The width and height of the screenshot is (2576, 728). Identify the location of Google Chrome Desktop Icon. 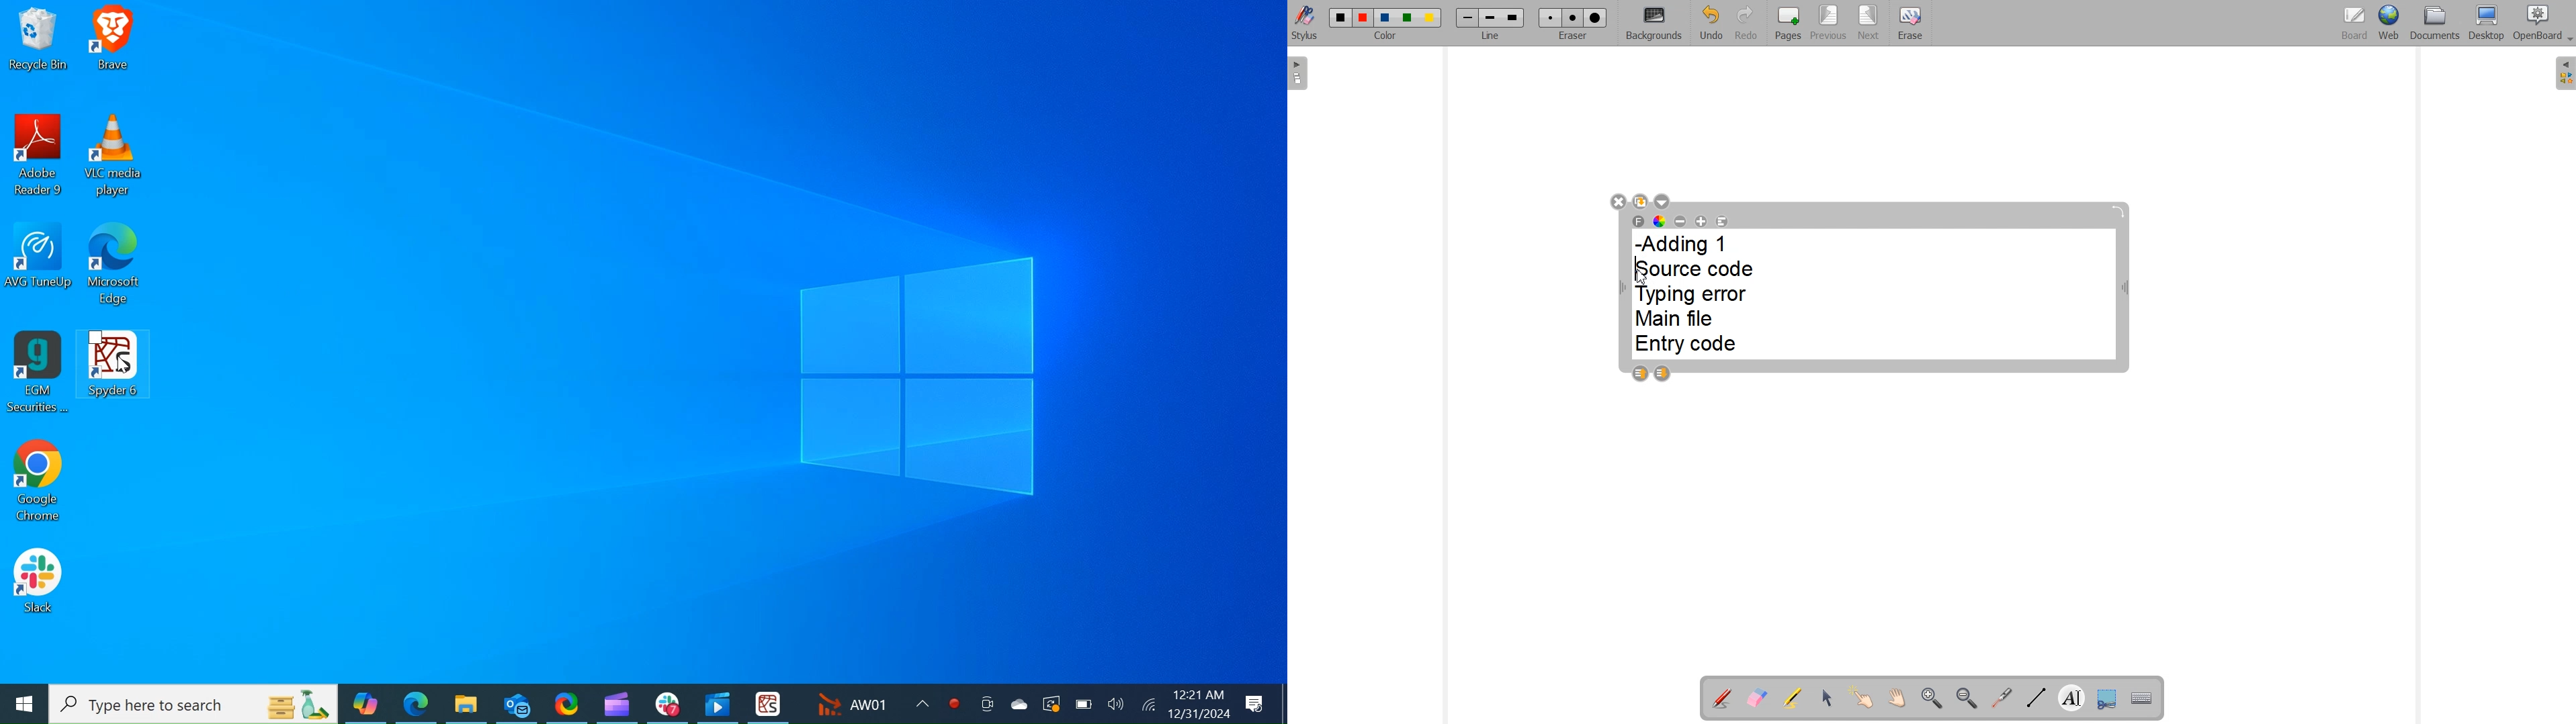
(39, 483).